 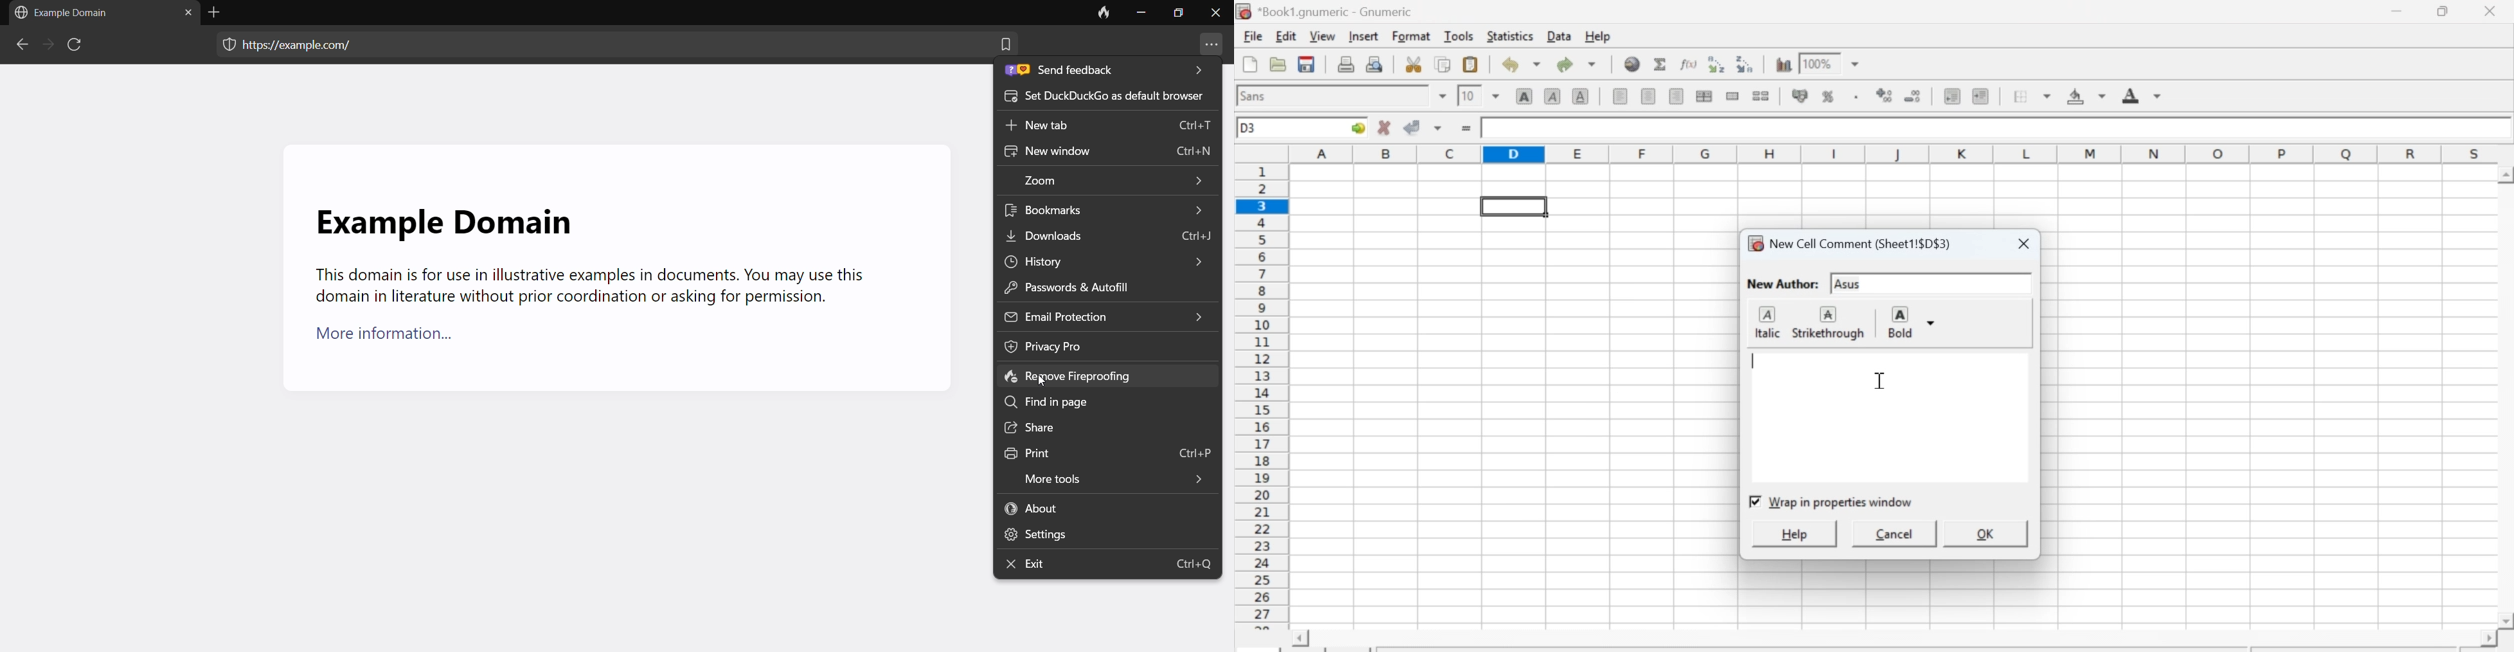 What do you see at coordinates (1512, 36) in the screenshot?
I see `Statistics` at bounding box center [1512, 36].